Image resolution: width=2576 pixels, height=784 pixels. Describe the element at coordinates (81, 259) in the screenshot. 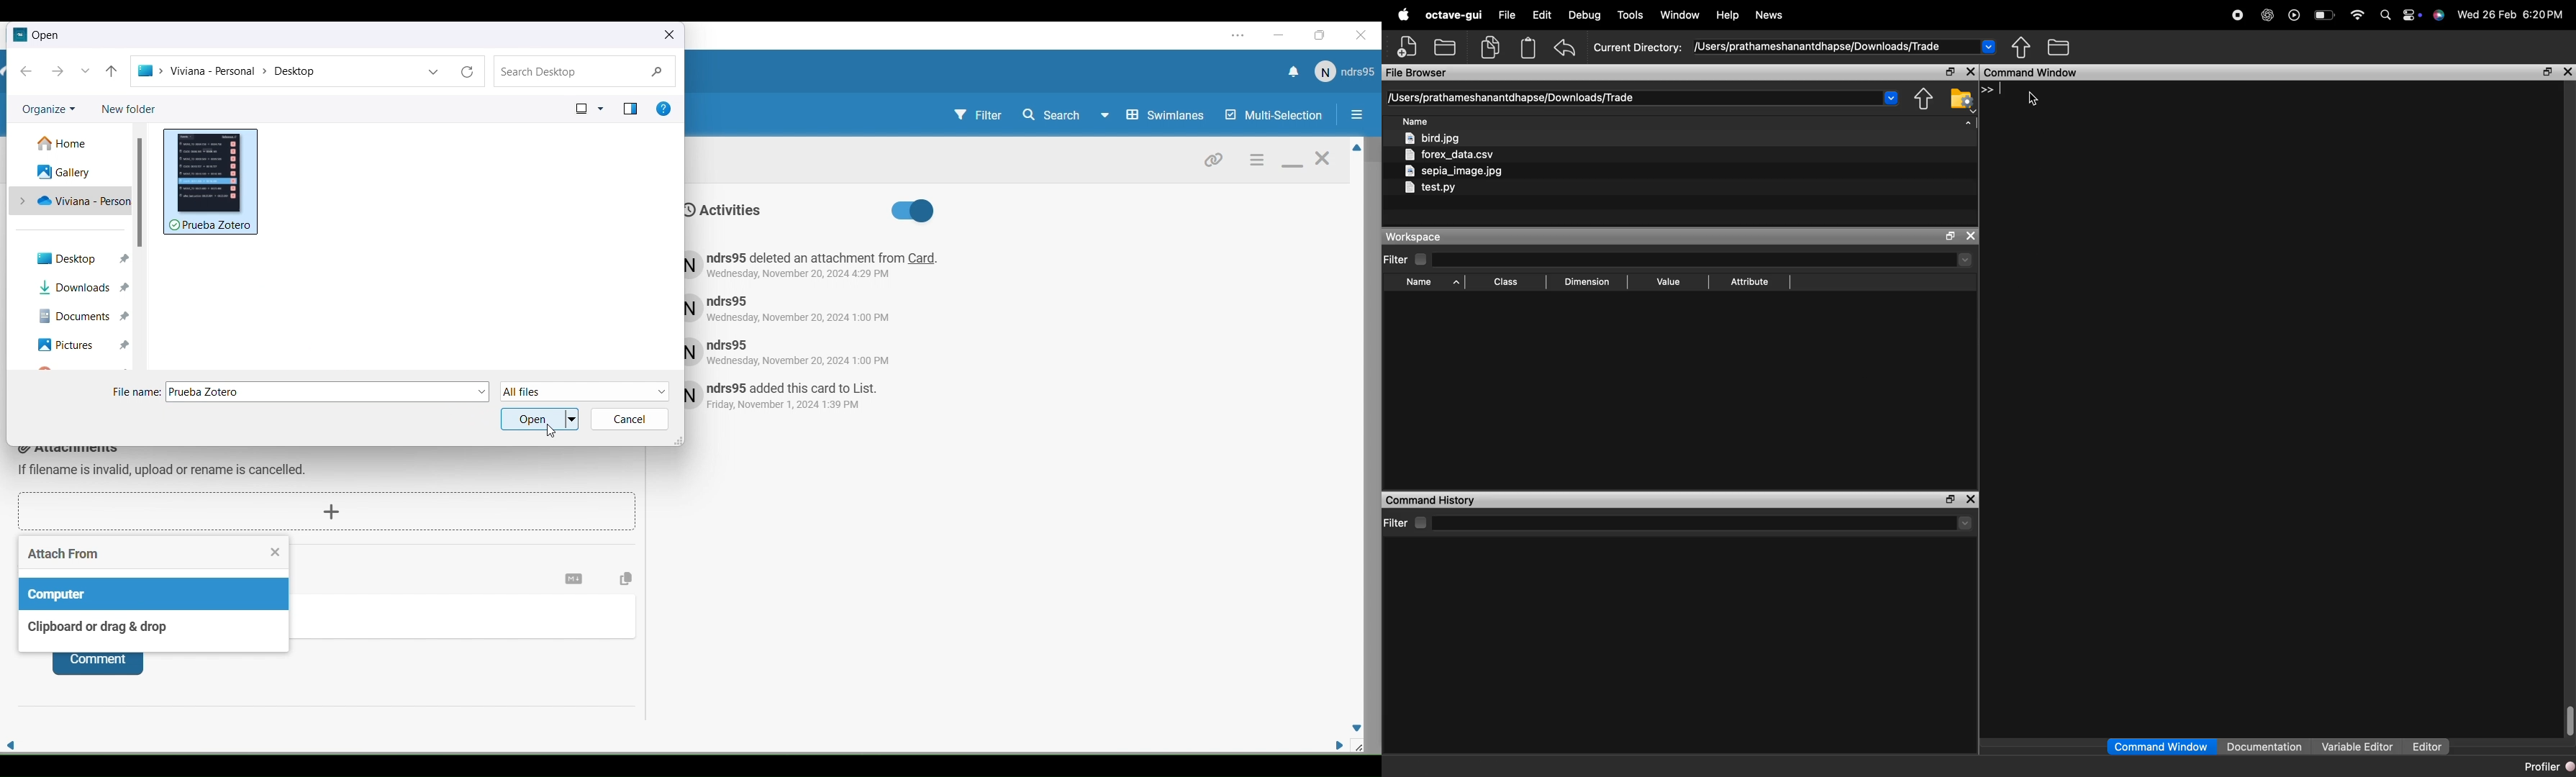

I see `Desktop` at that location.